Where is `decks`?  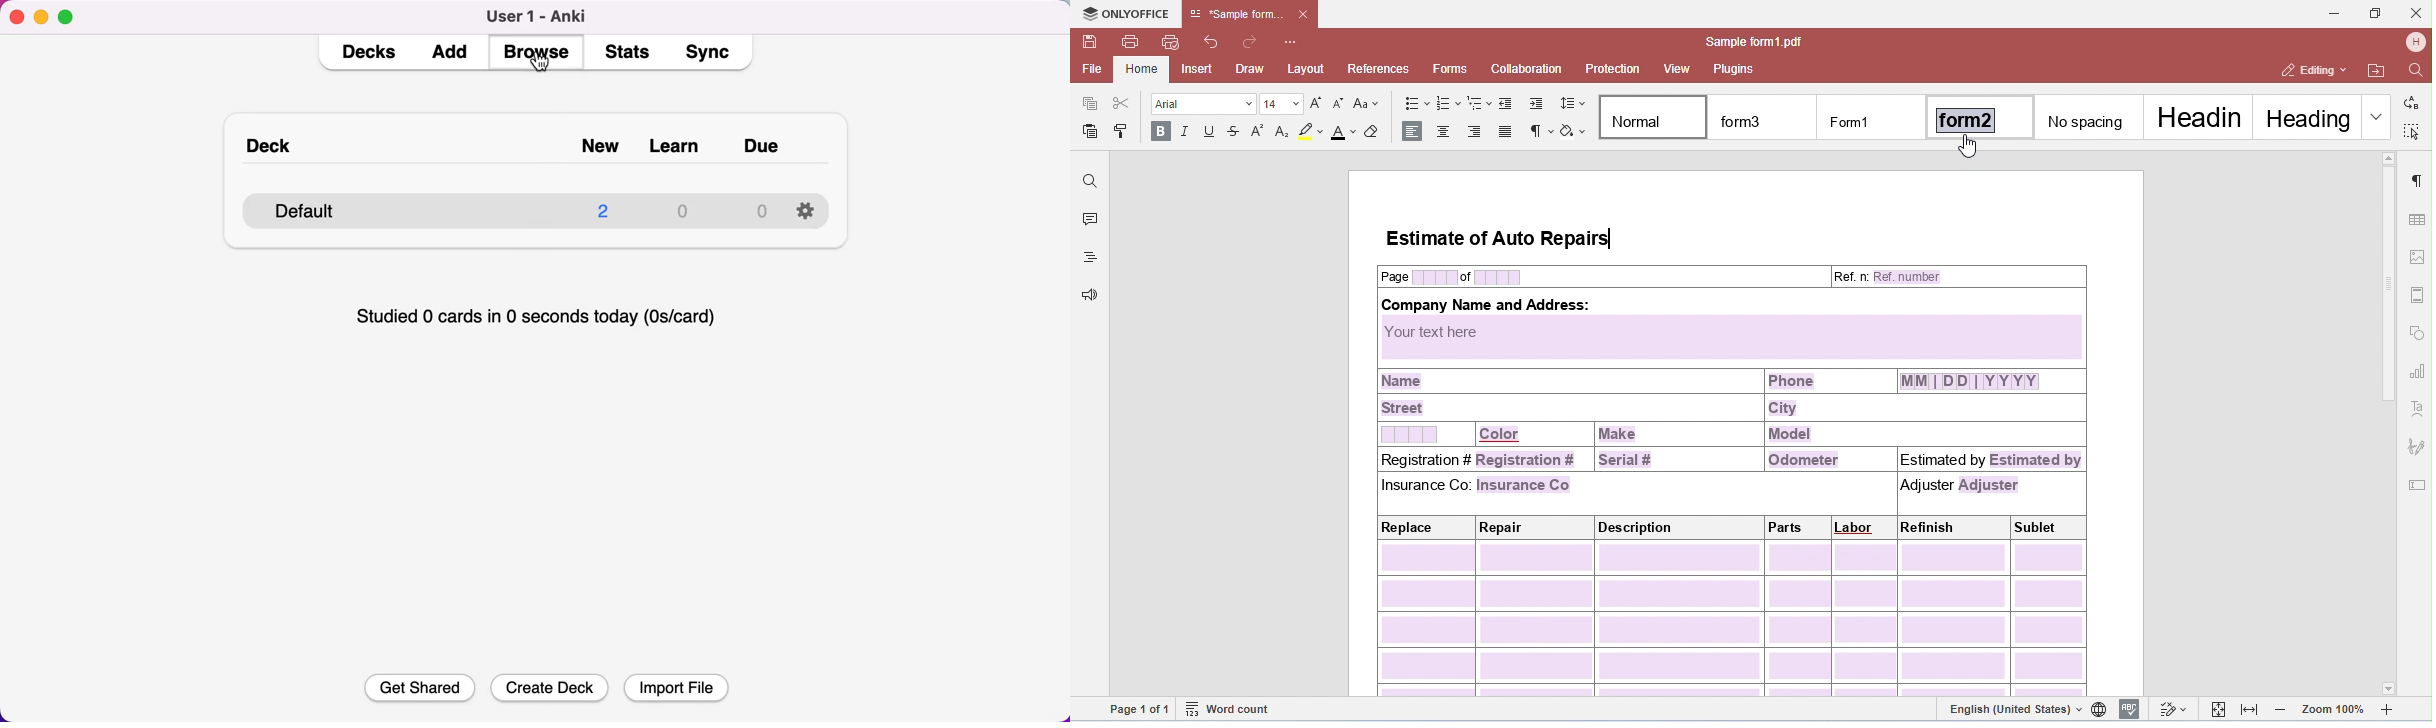
decks is located at coordinates (374, 56).